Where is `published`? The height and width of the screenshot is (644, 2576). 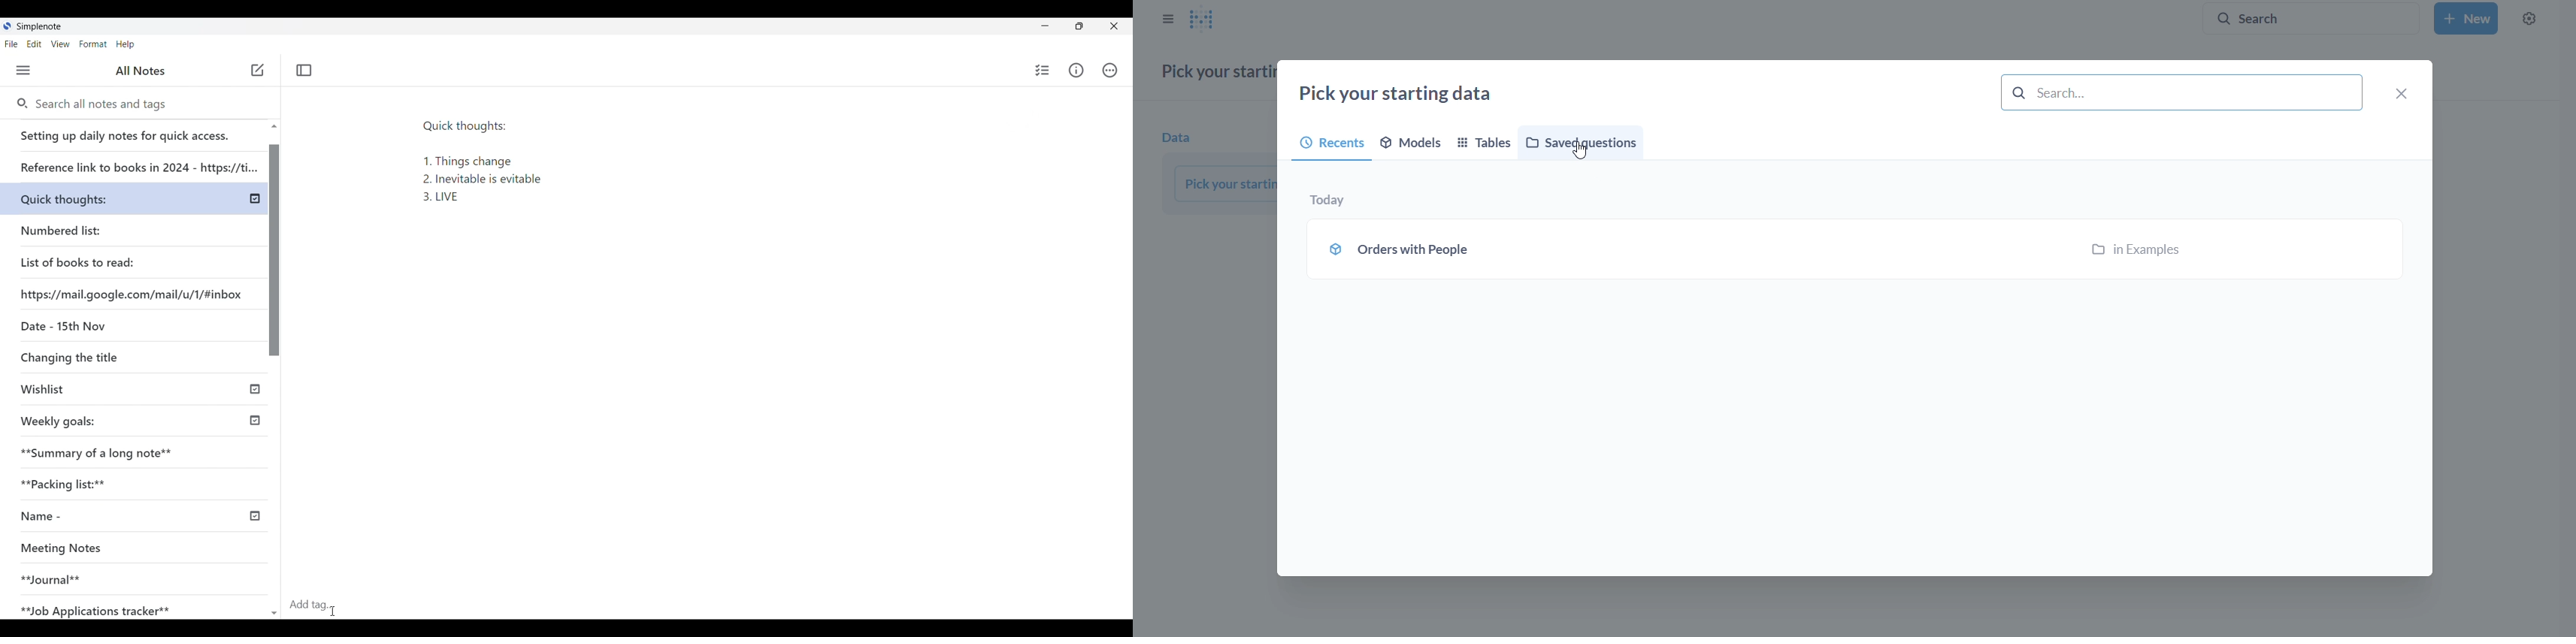
published is located at coordinates (255, 388).